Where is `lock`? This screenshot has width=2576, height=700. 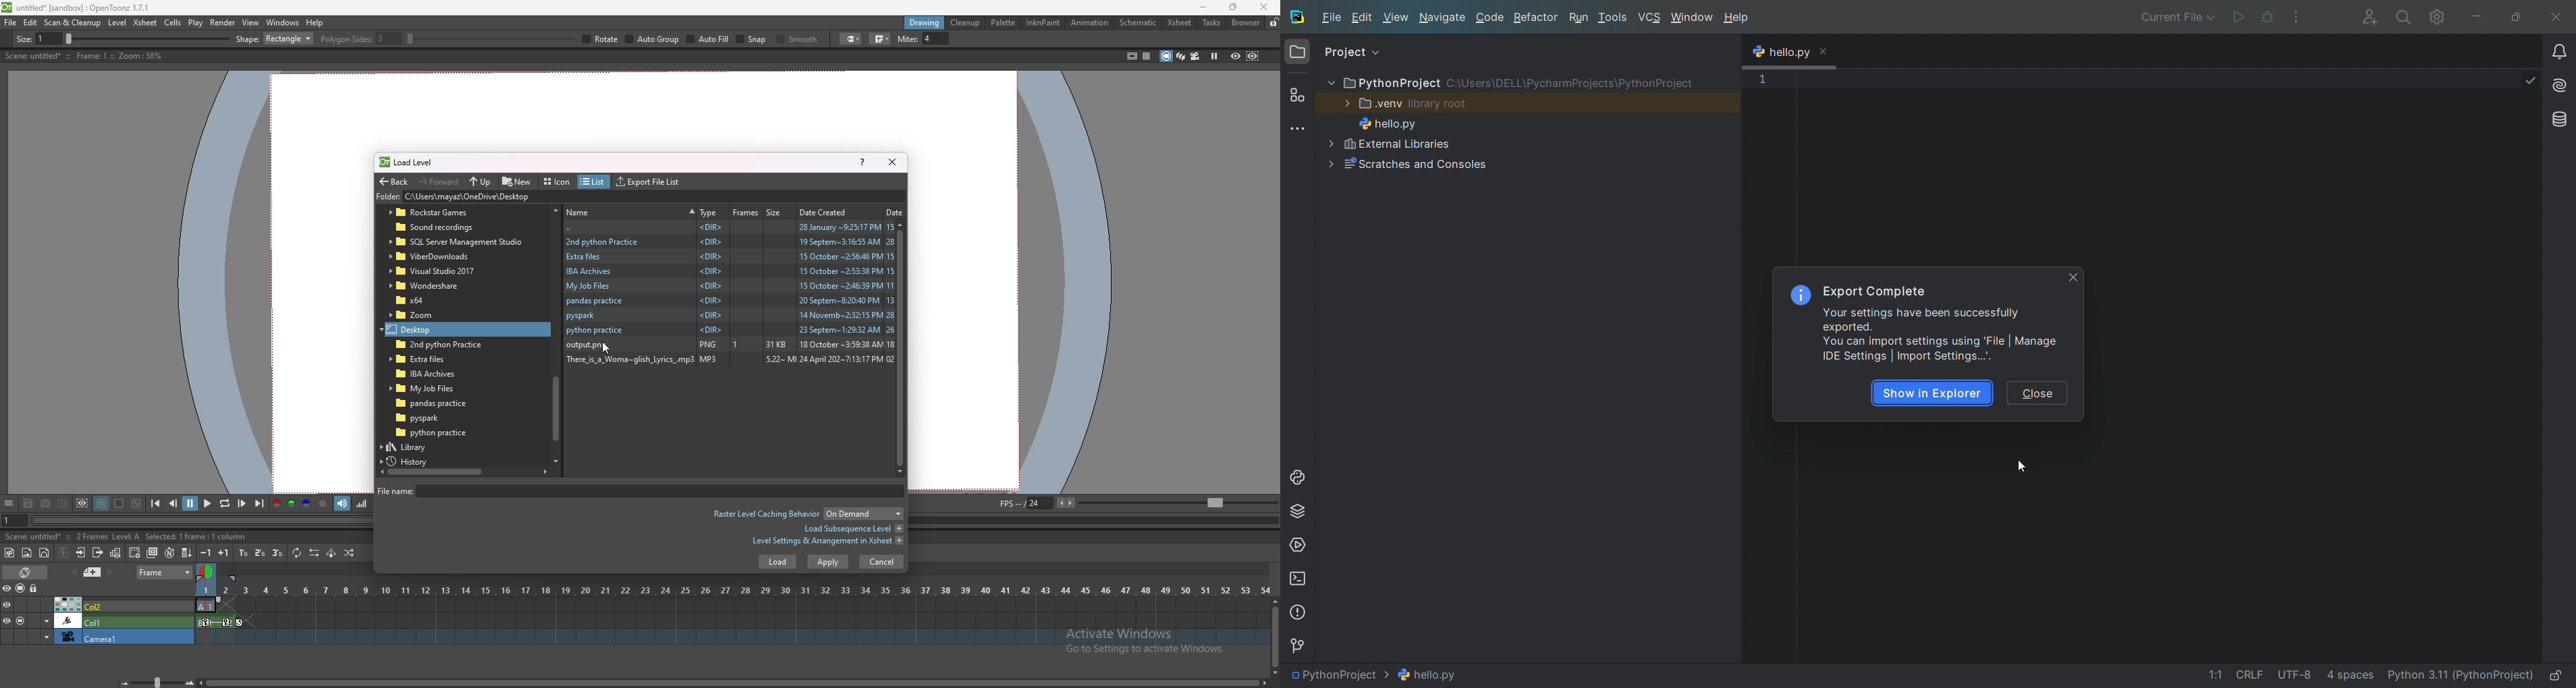
lock is located at coordinates (1274, 22).